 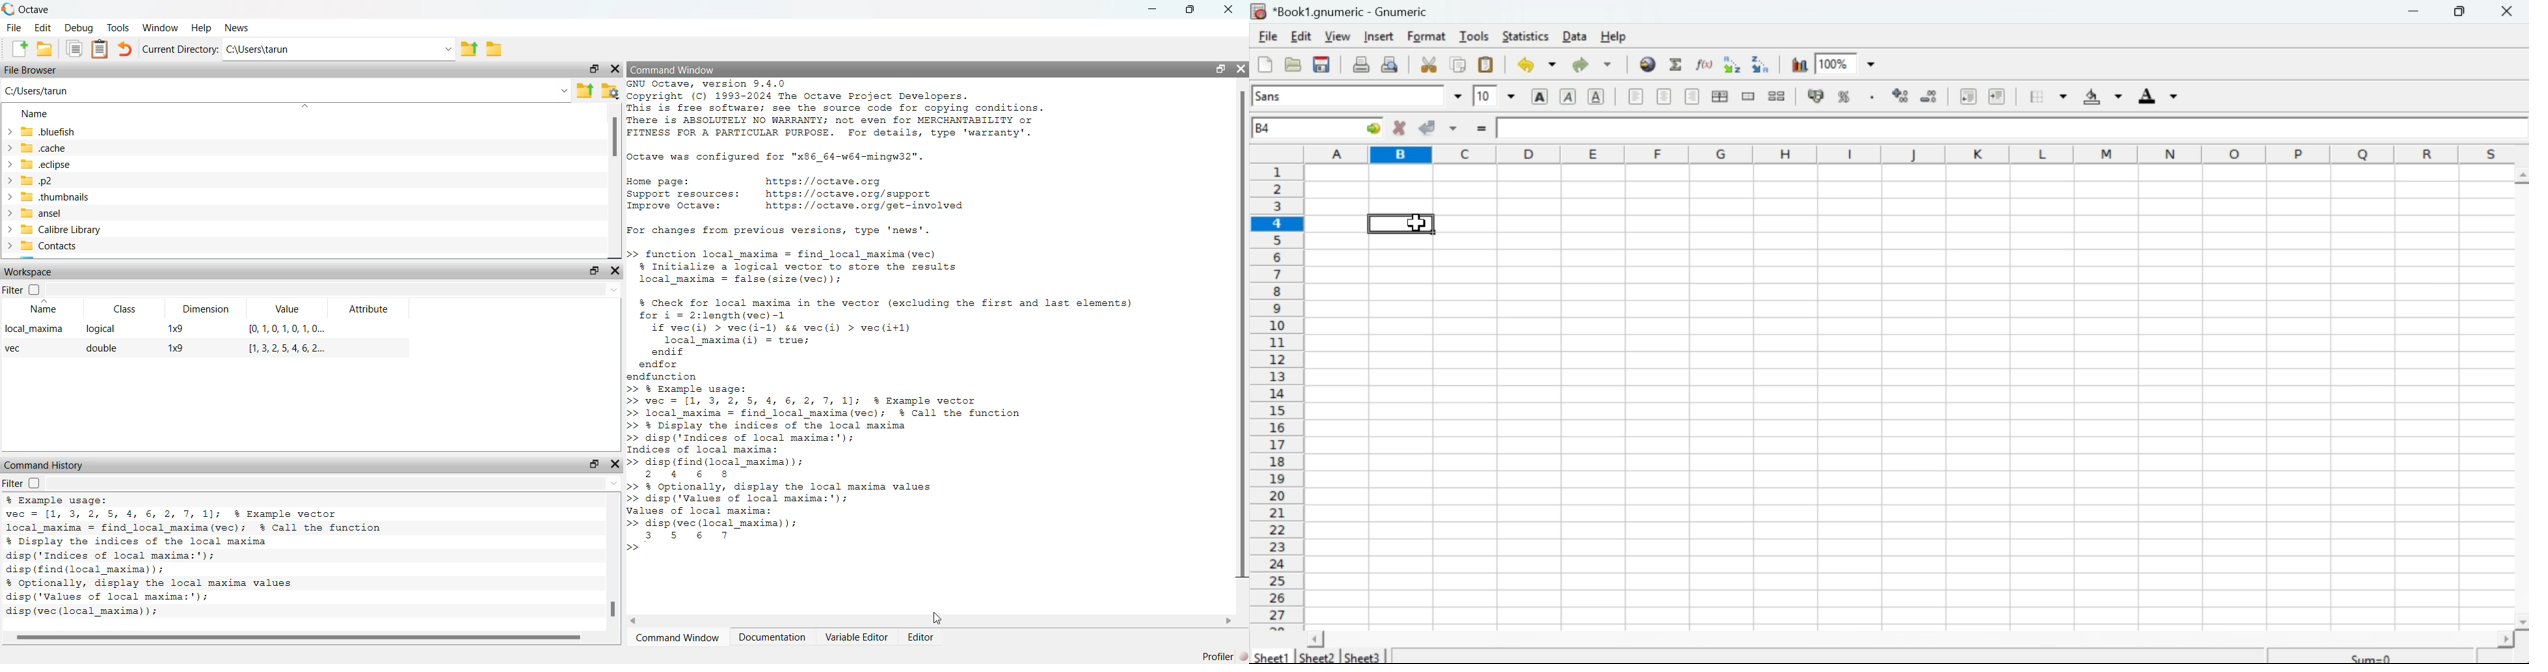 I want to click on Filter, so click(x=21, y=290).